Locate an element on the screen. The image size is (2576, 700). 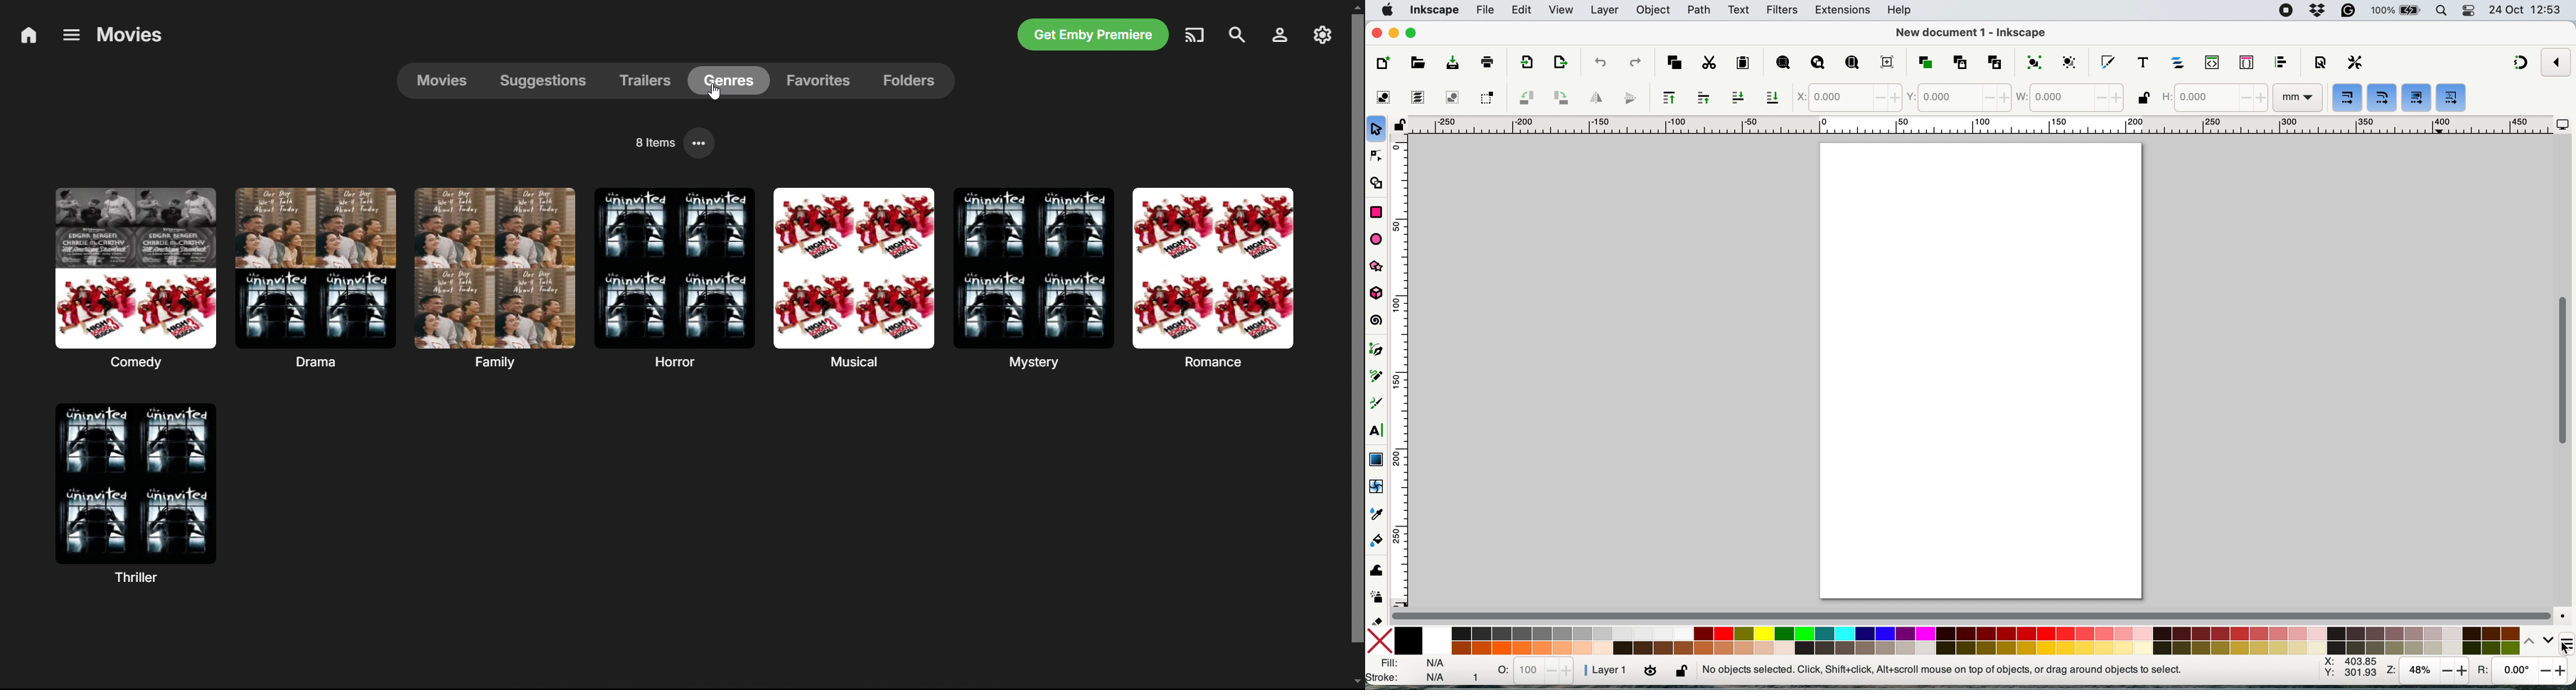
search is located at coordinates (1236, 35).